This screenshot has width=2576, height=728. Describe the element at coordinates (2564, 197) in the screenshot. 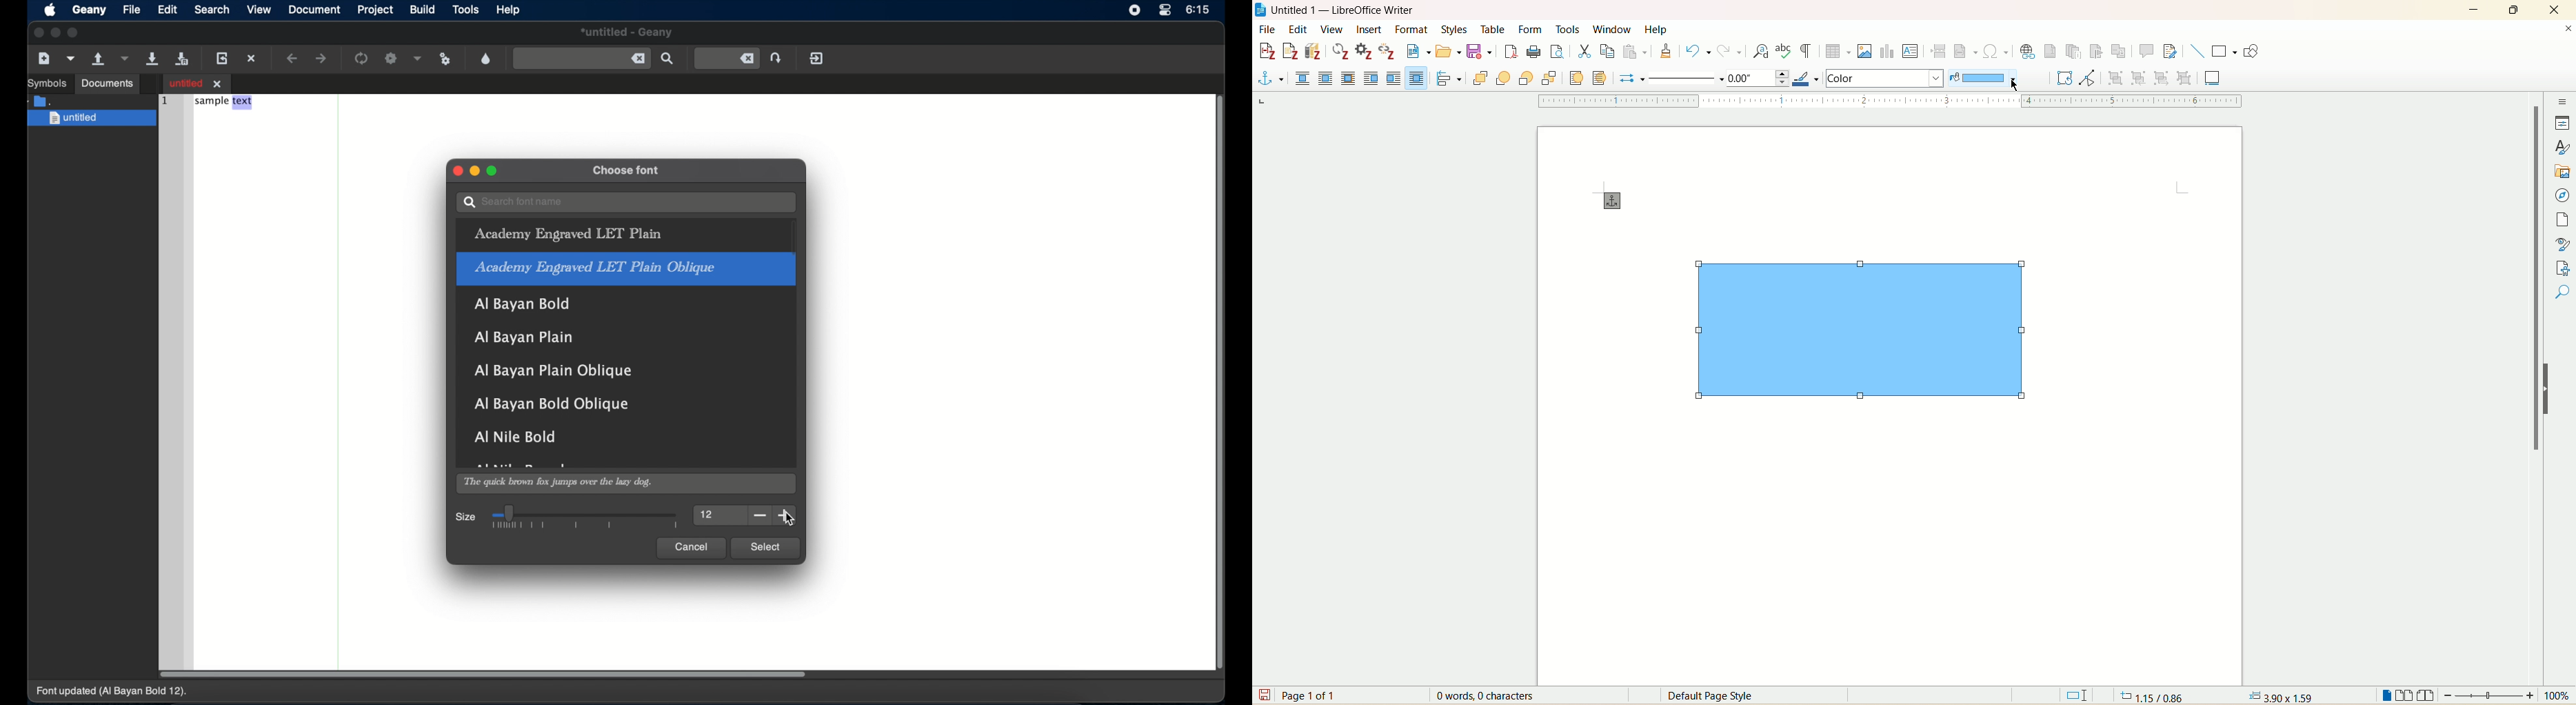

I see `navigator` at that location.